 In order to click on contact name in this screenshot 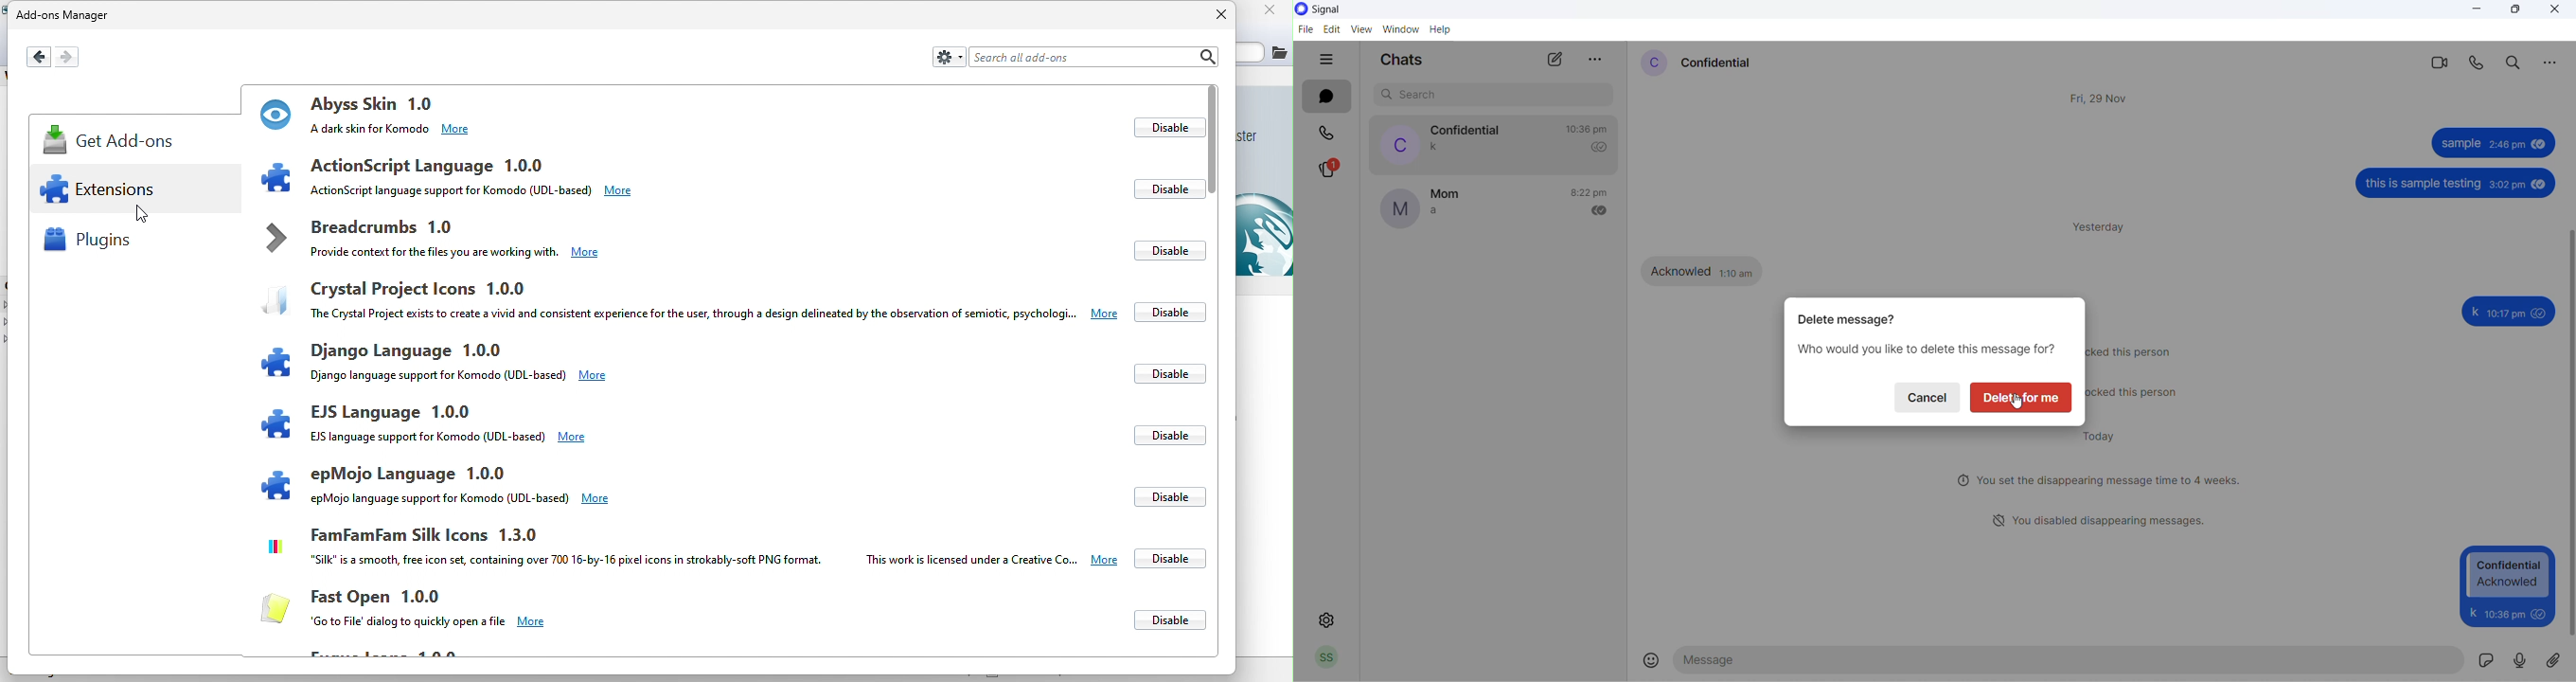, I will do `click(1468, 130)`.